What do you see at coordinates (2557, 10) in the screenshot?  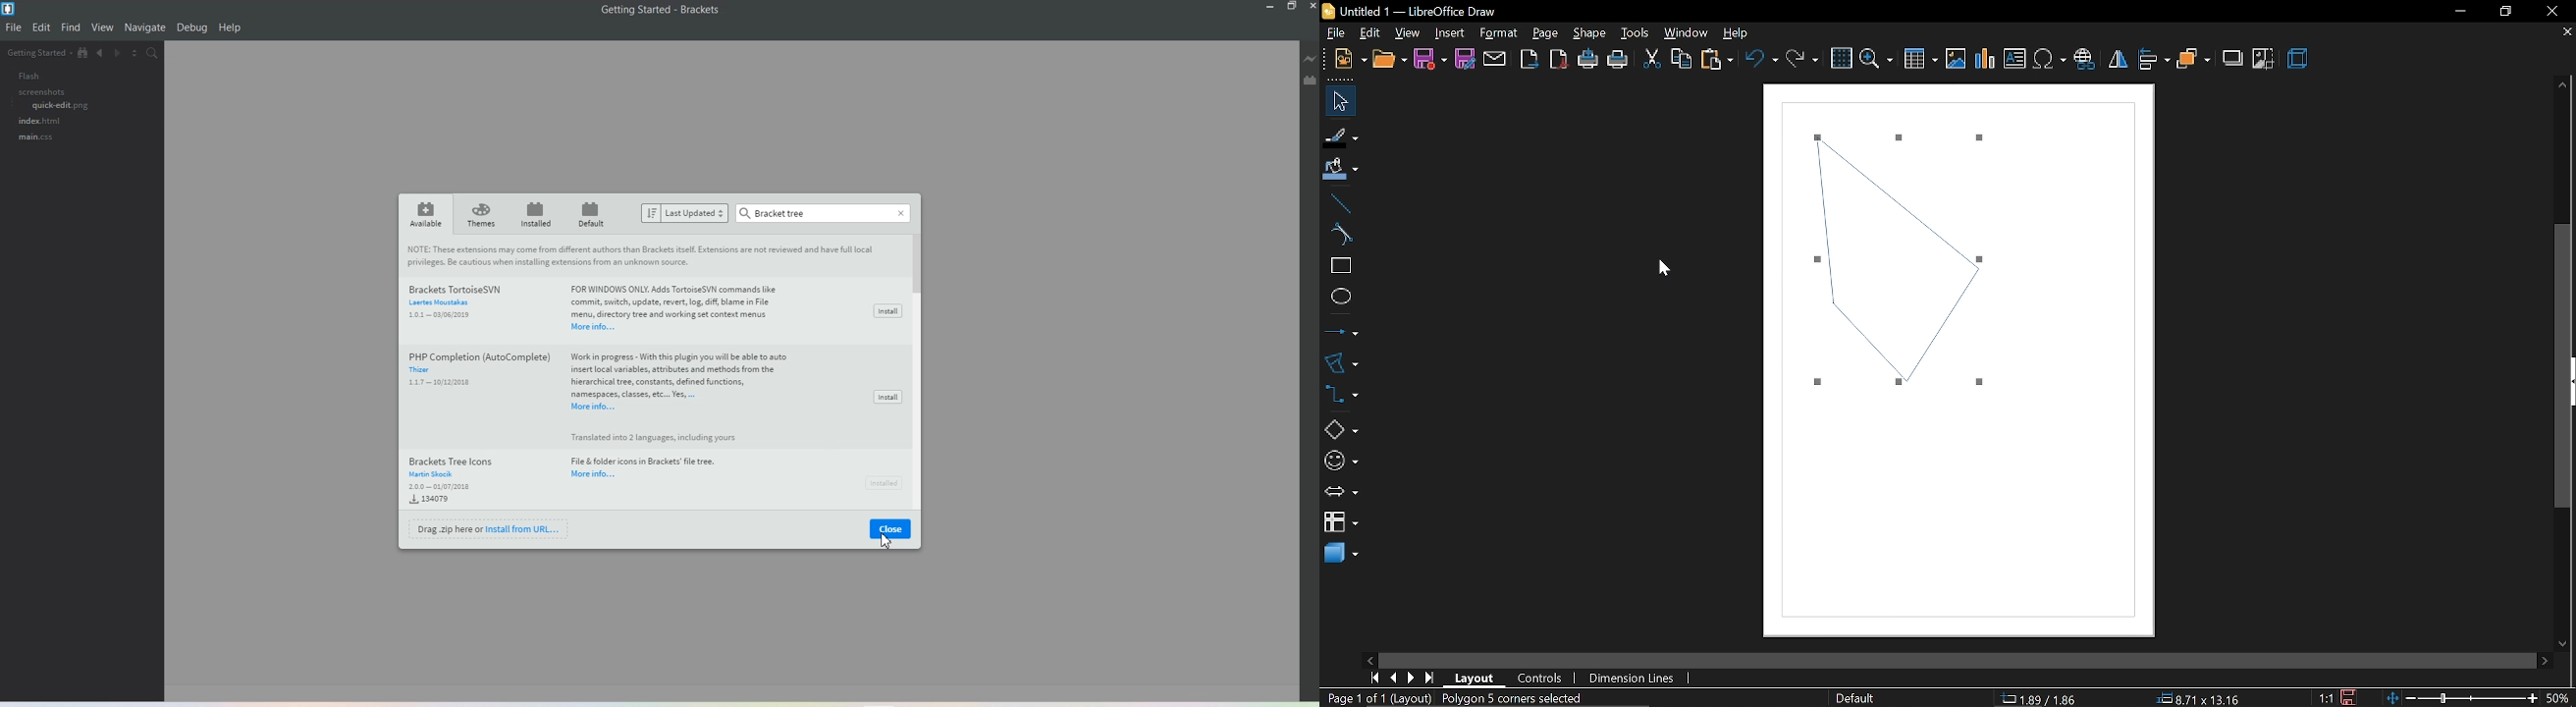 I see `close` at bounding box center [2557, 10].